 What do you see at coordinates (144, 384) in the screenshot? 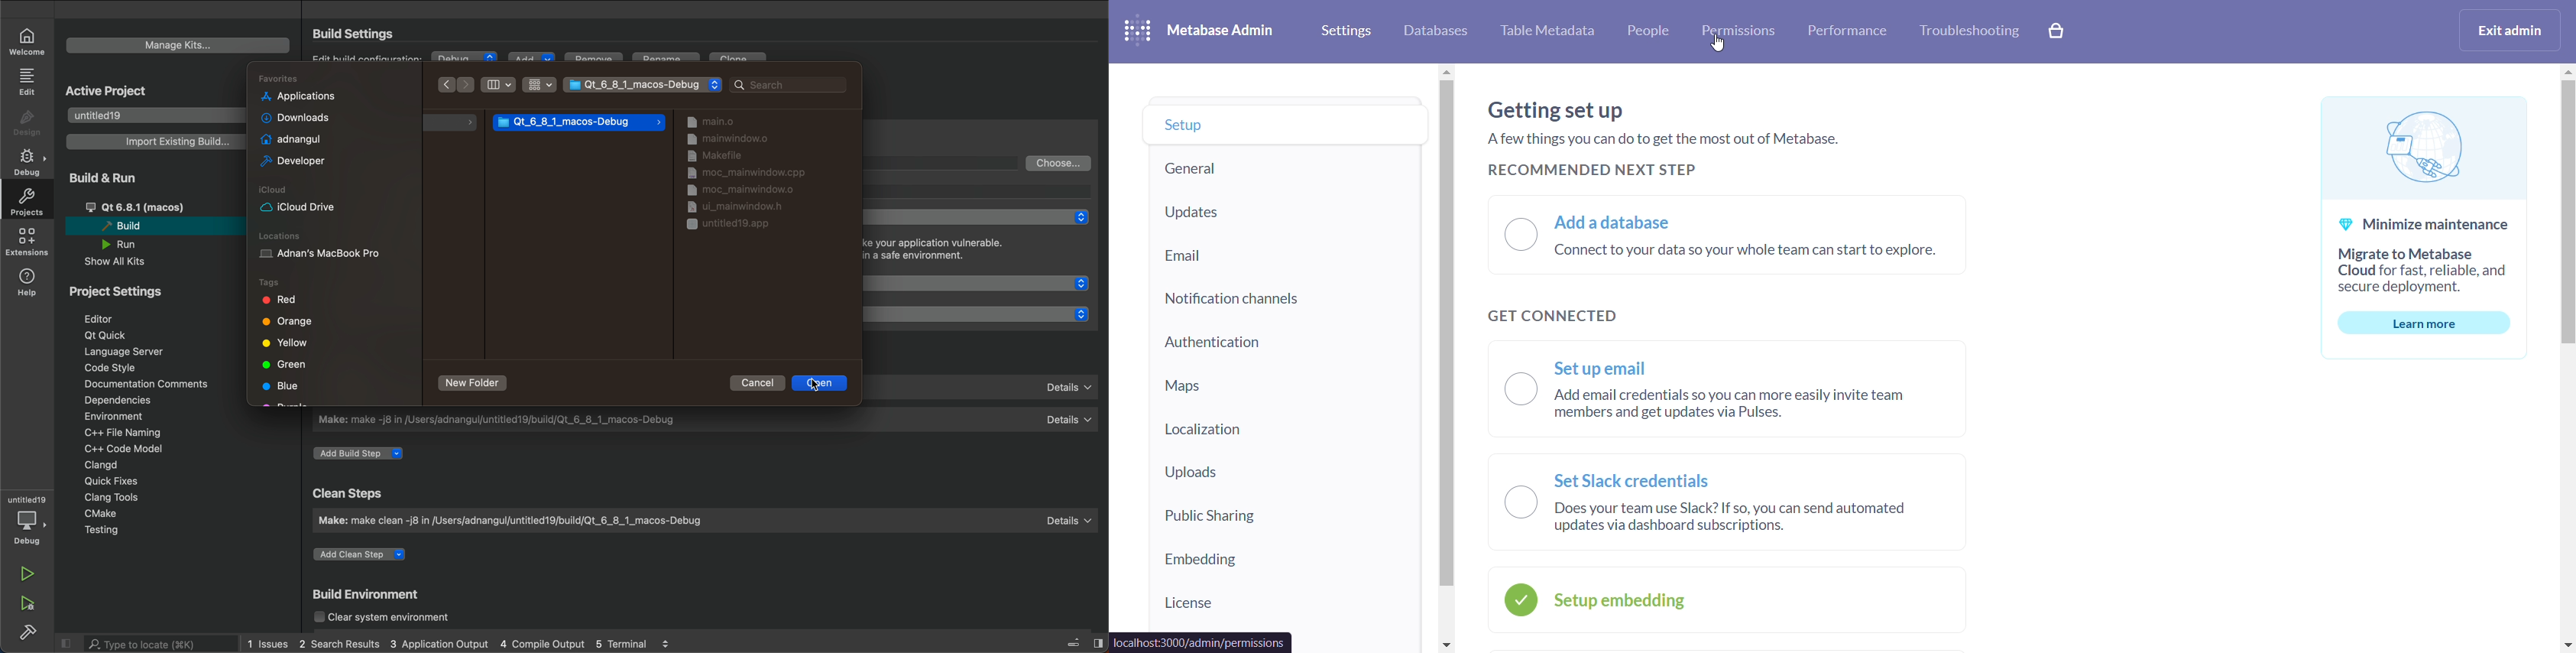
I see `Documentation ` at bounding box center [144, 384].